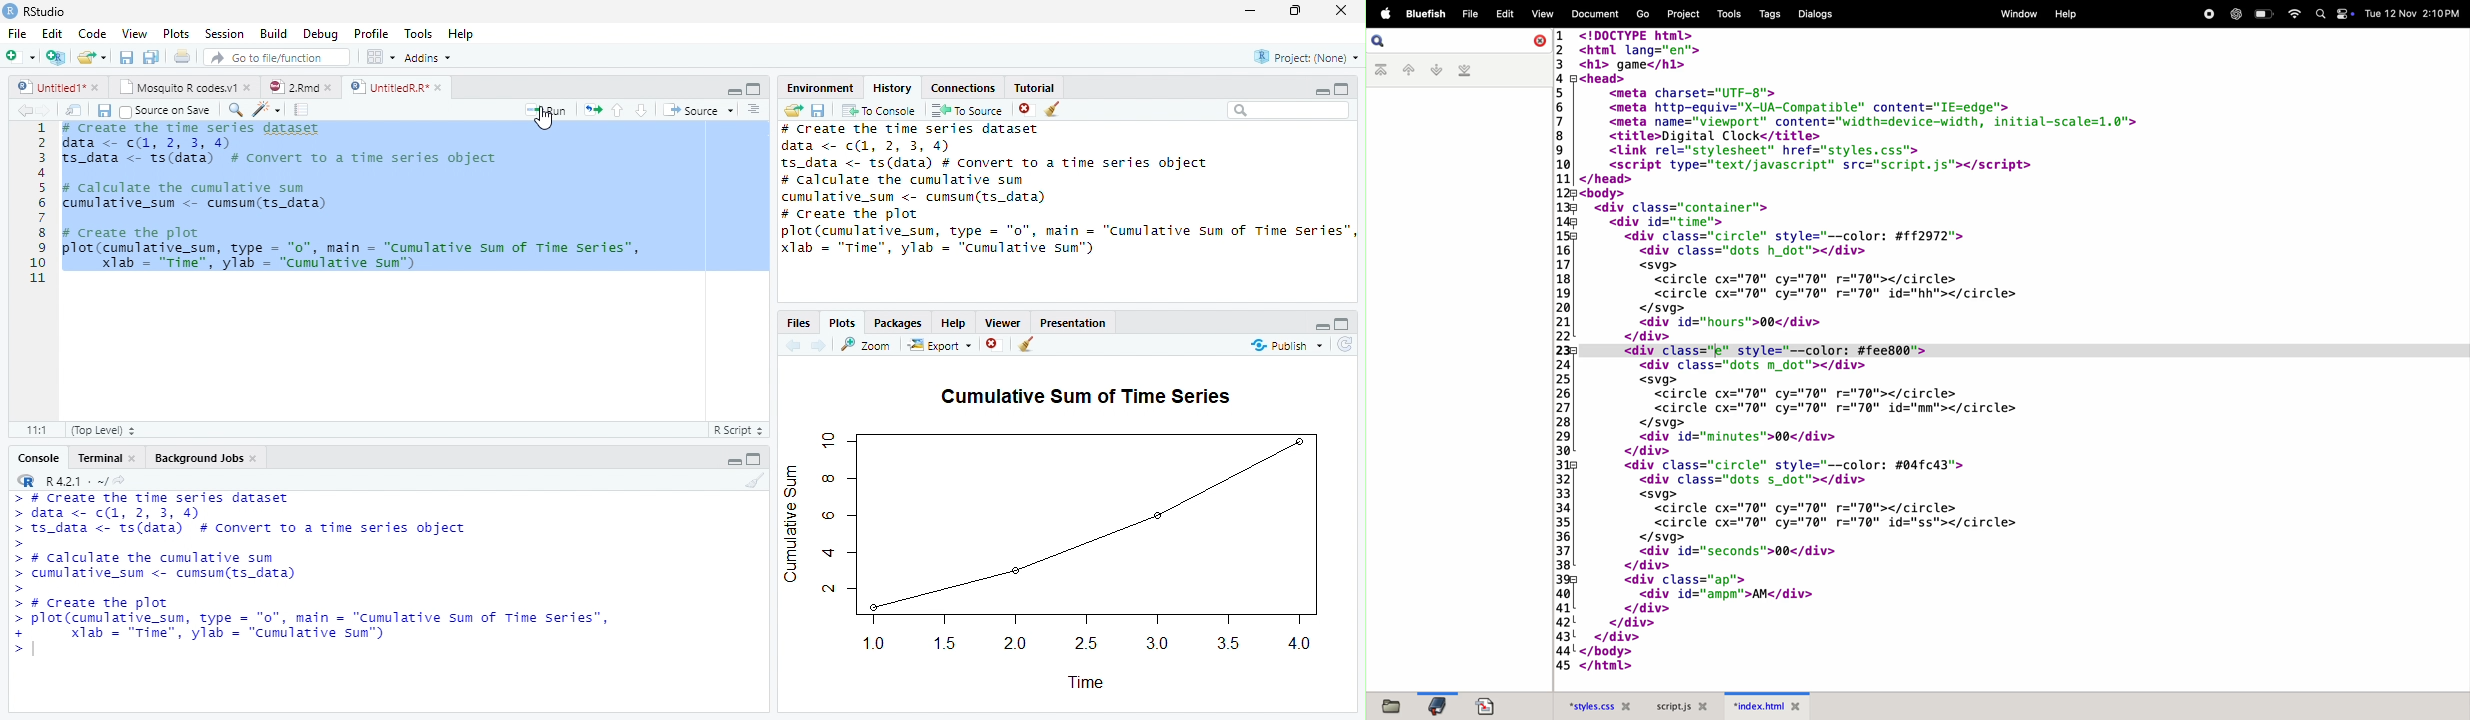 Image resolution: width=2492 pixels, height=728 pixels. I want to click on dialogs, so click(1816, 13).